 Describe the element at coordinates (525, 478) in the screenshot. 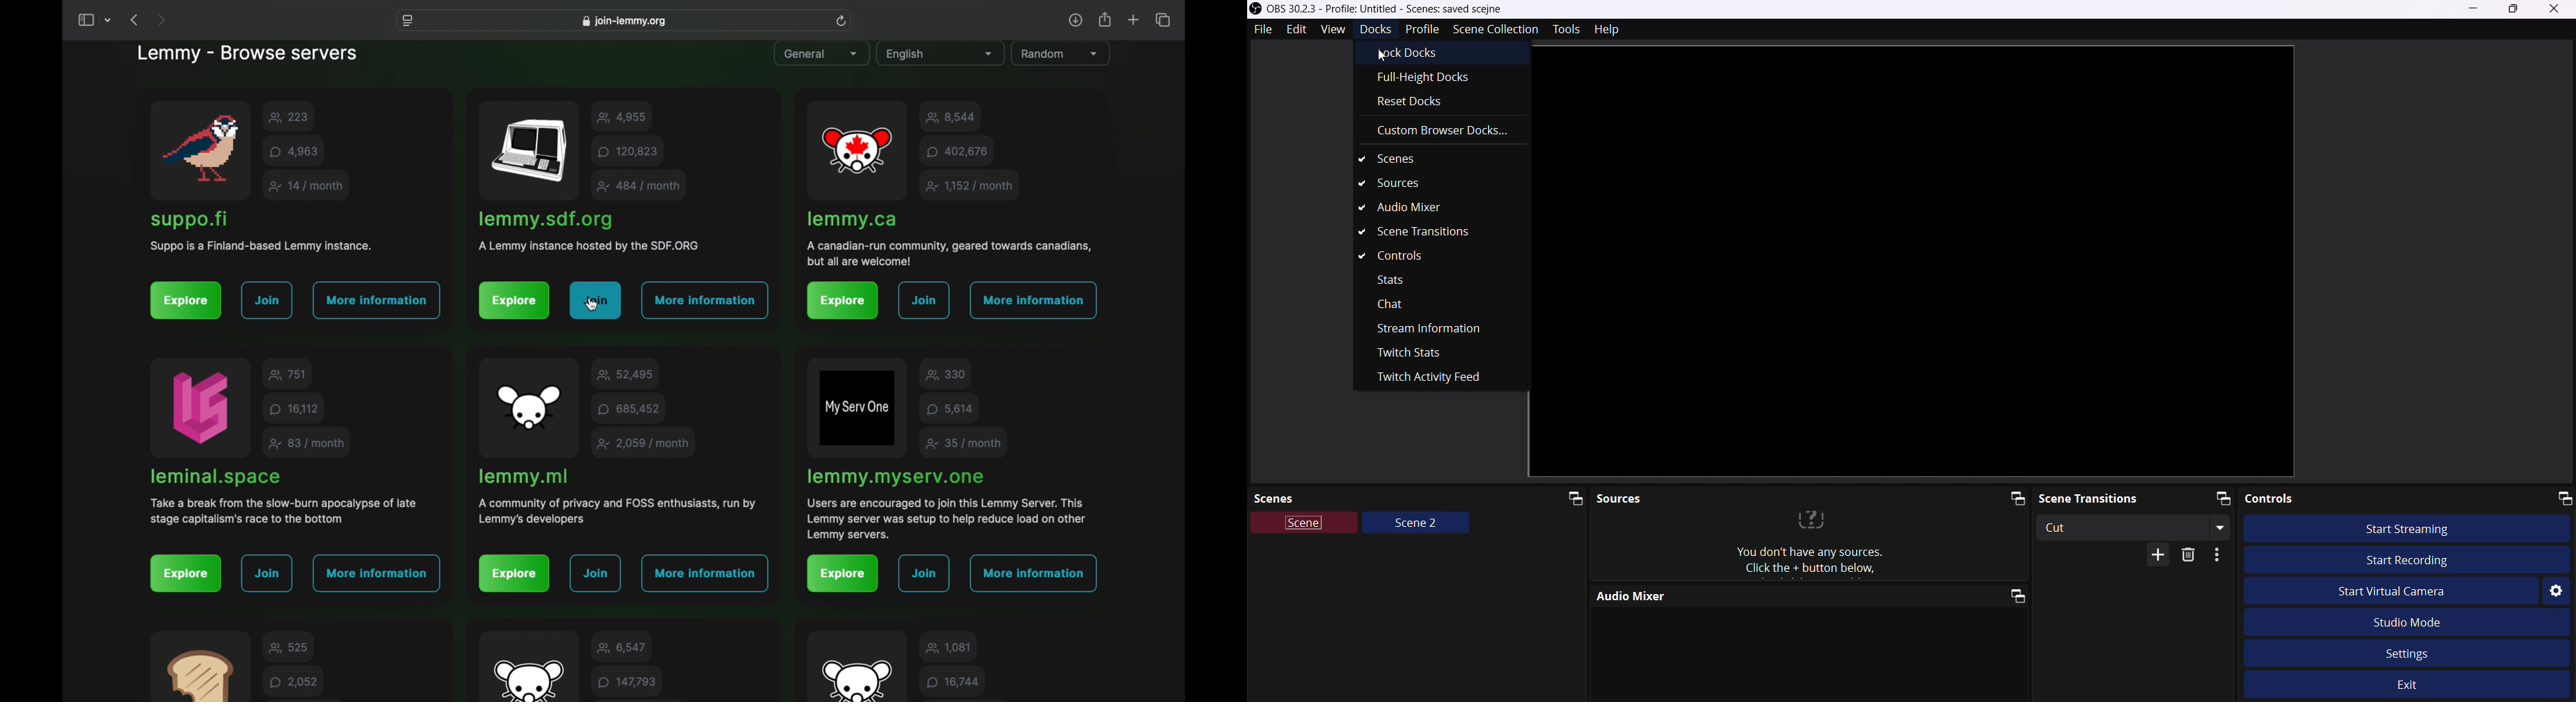

I see `lemmy server` at that location.